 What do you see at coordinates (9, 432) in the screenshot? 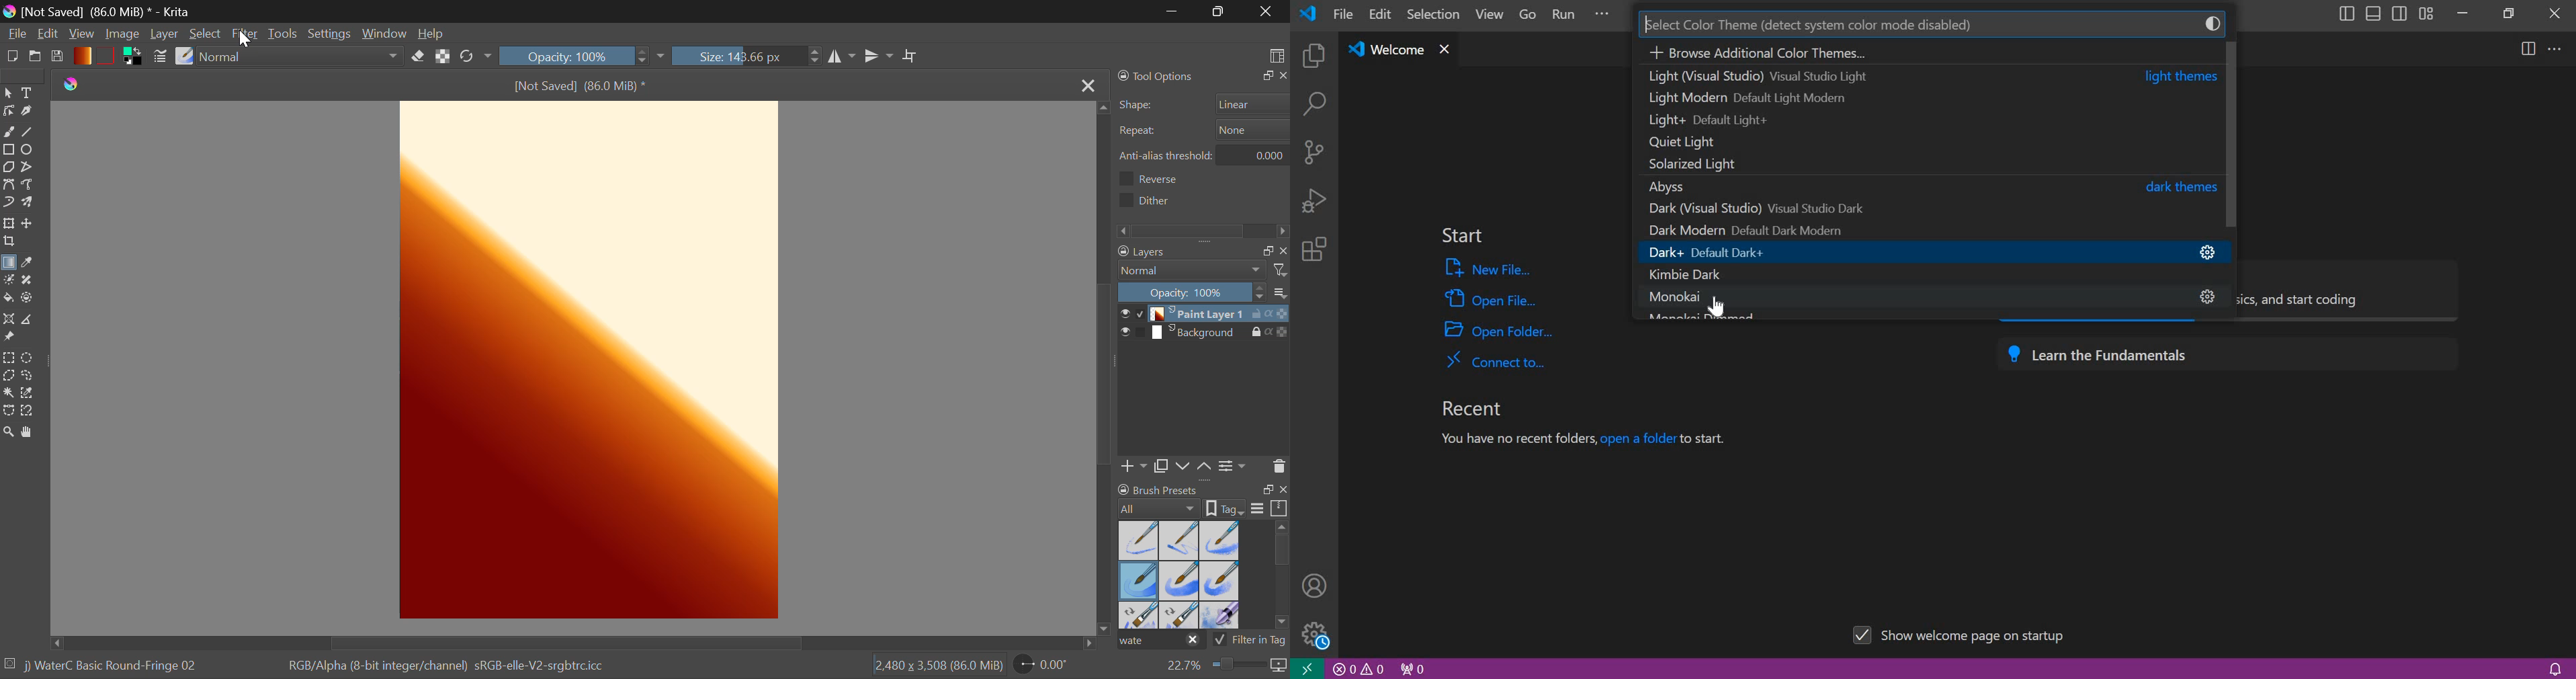
I see `Zoom` at bounding box center [9, 432].